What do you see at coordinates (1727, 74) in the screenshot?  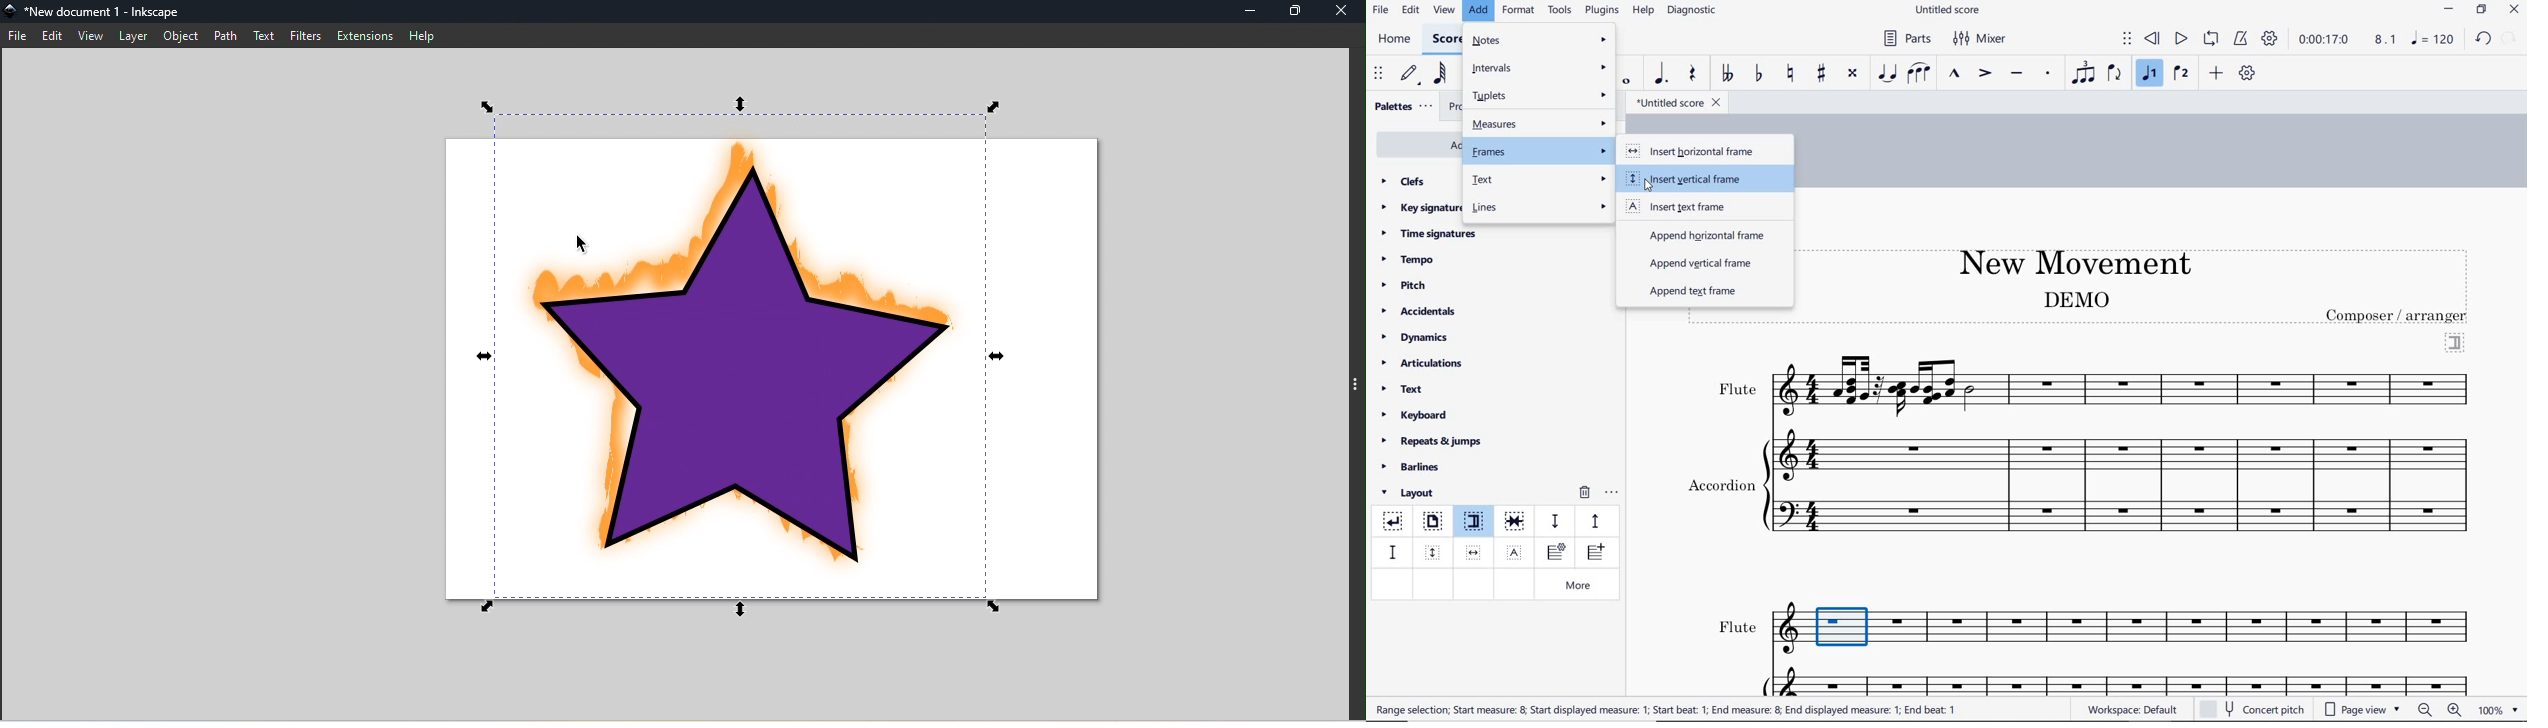 I see `toggle double-flat` at bounding box center [1727, 74].